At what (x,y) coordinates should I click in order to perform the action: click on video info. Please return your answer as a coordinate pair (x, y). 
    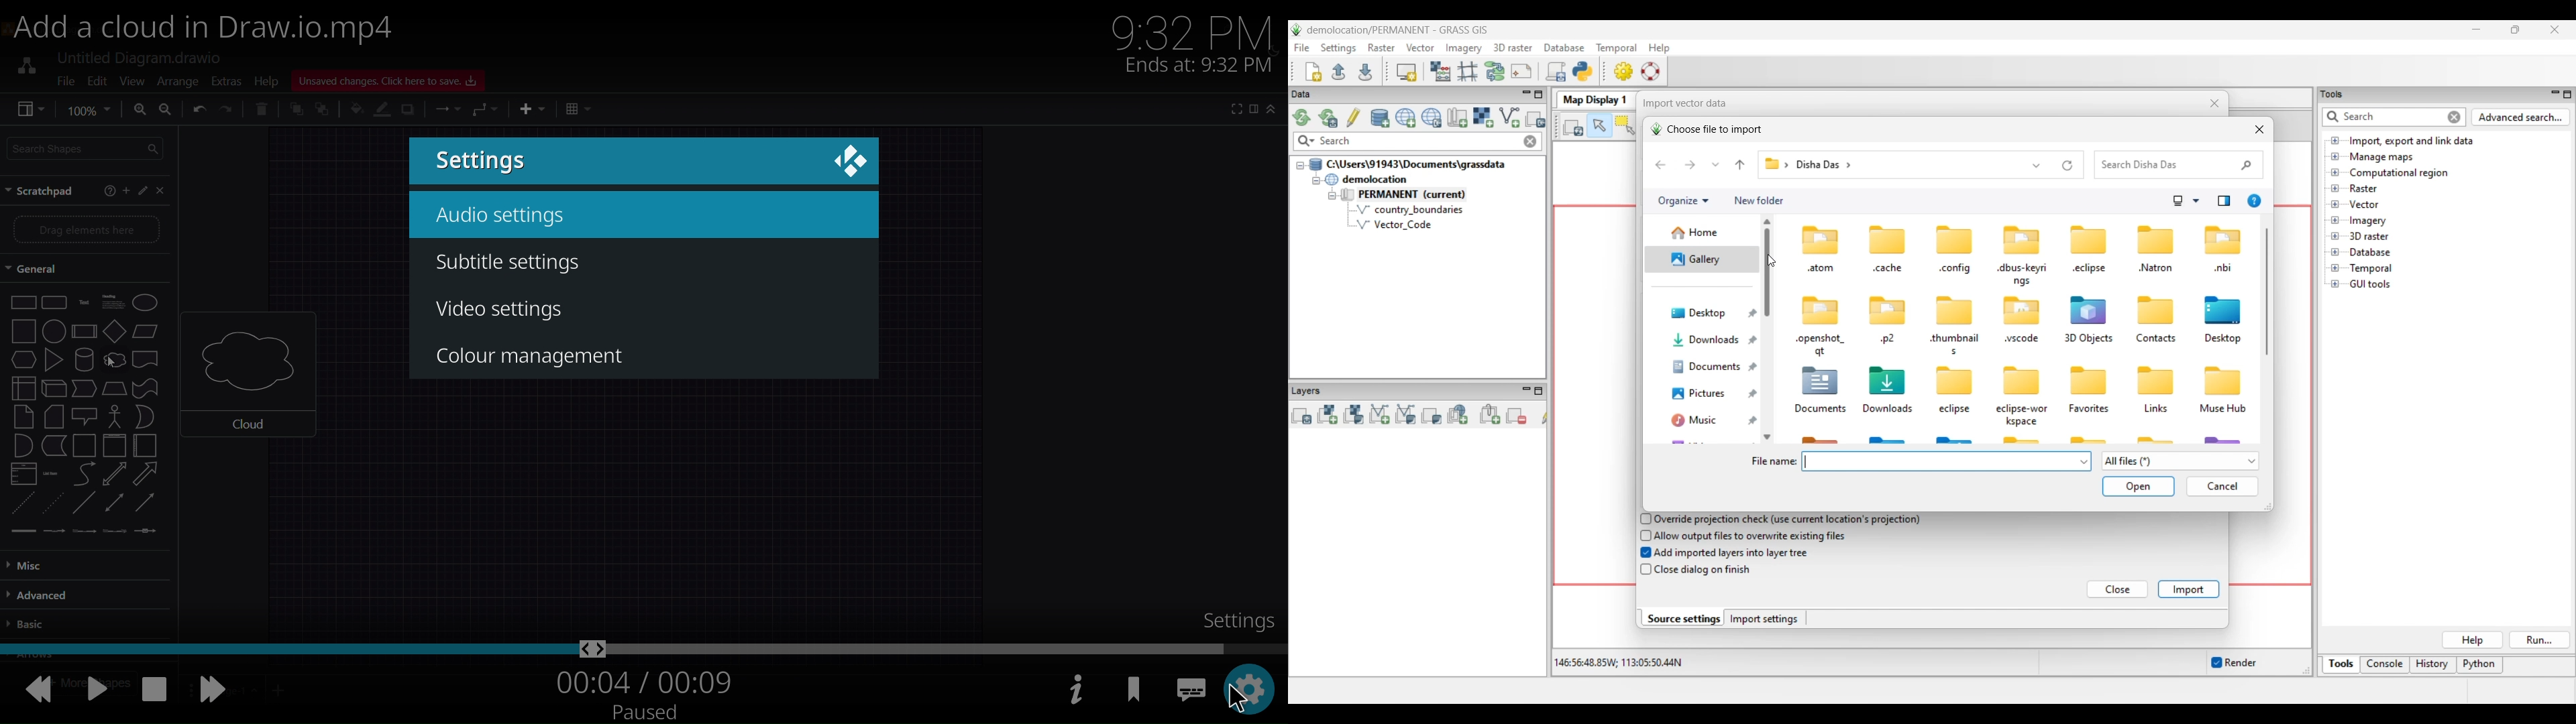
    Looking at the image, I should click on (1072, 689).